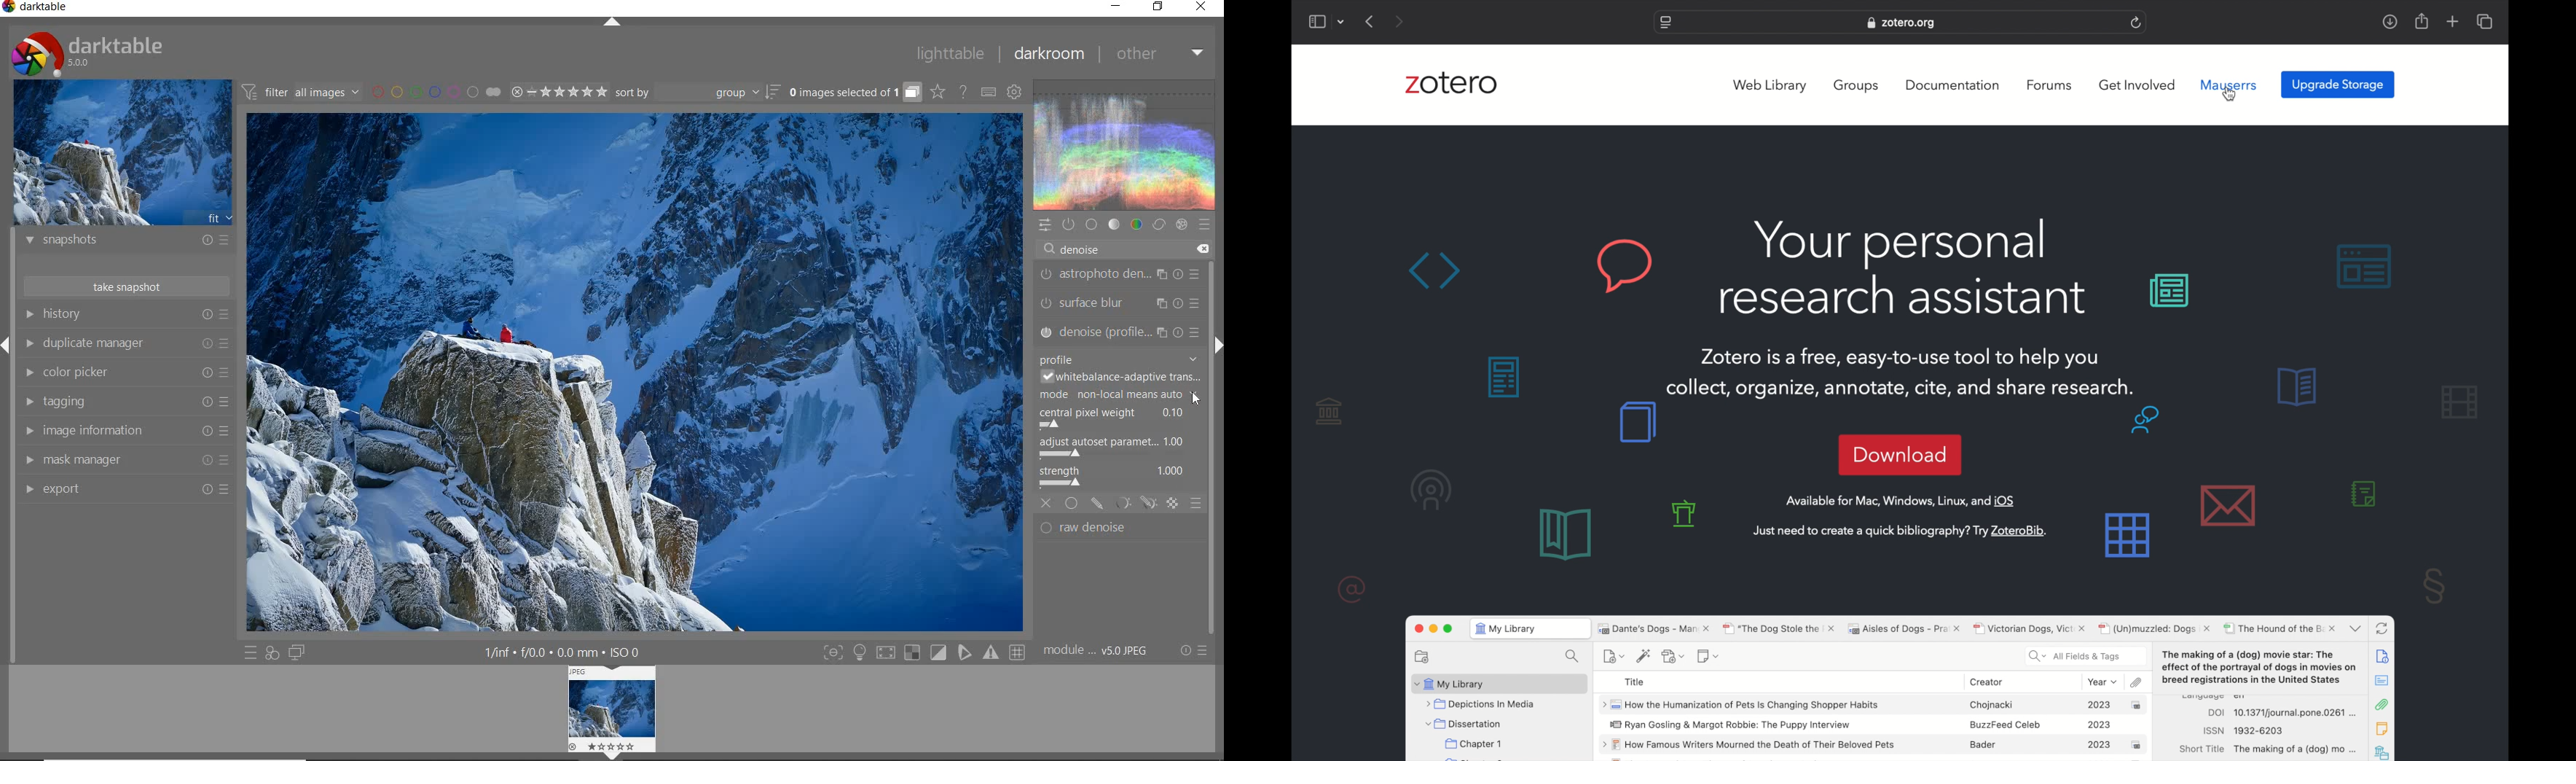  I want to click on Zotero is a free, easy-to-use tool to help youcollect, organize, annotate, cite, and share research." , so click(1903, 366).